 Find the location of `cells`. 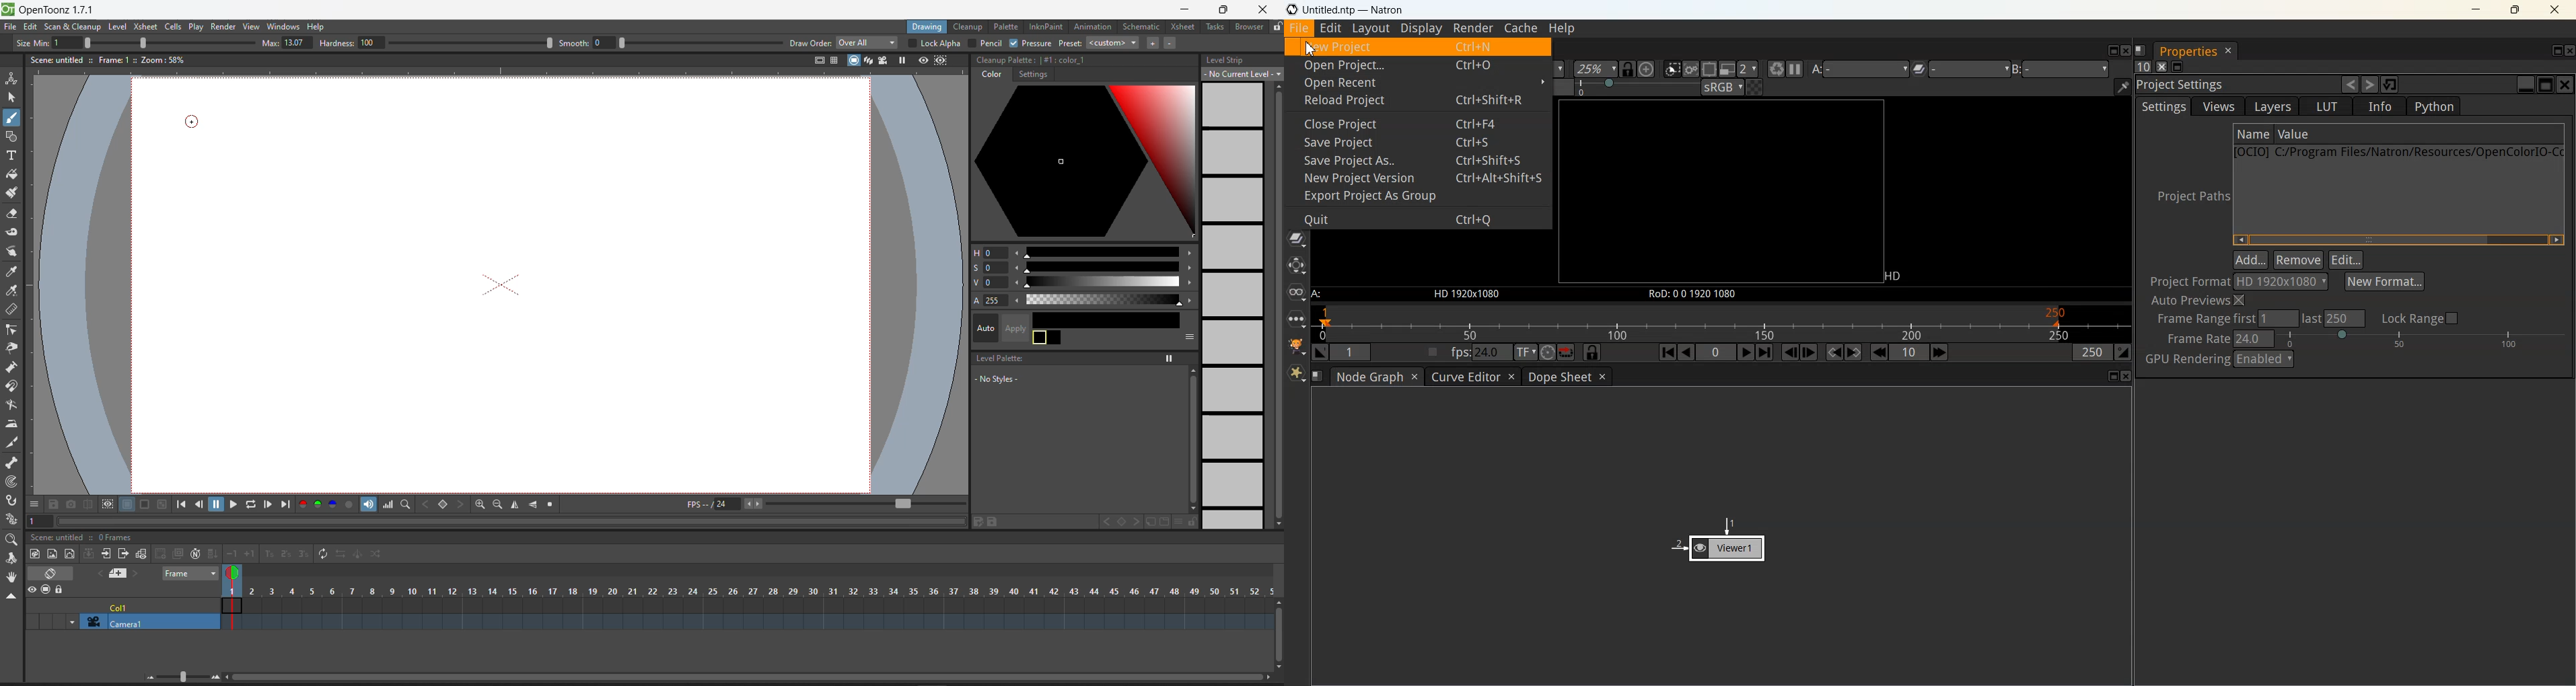

cells is located at coordinates (173, 27).